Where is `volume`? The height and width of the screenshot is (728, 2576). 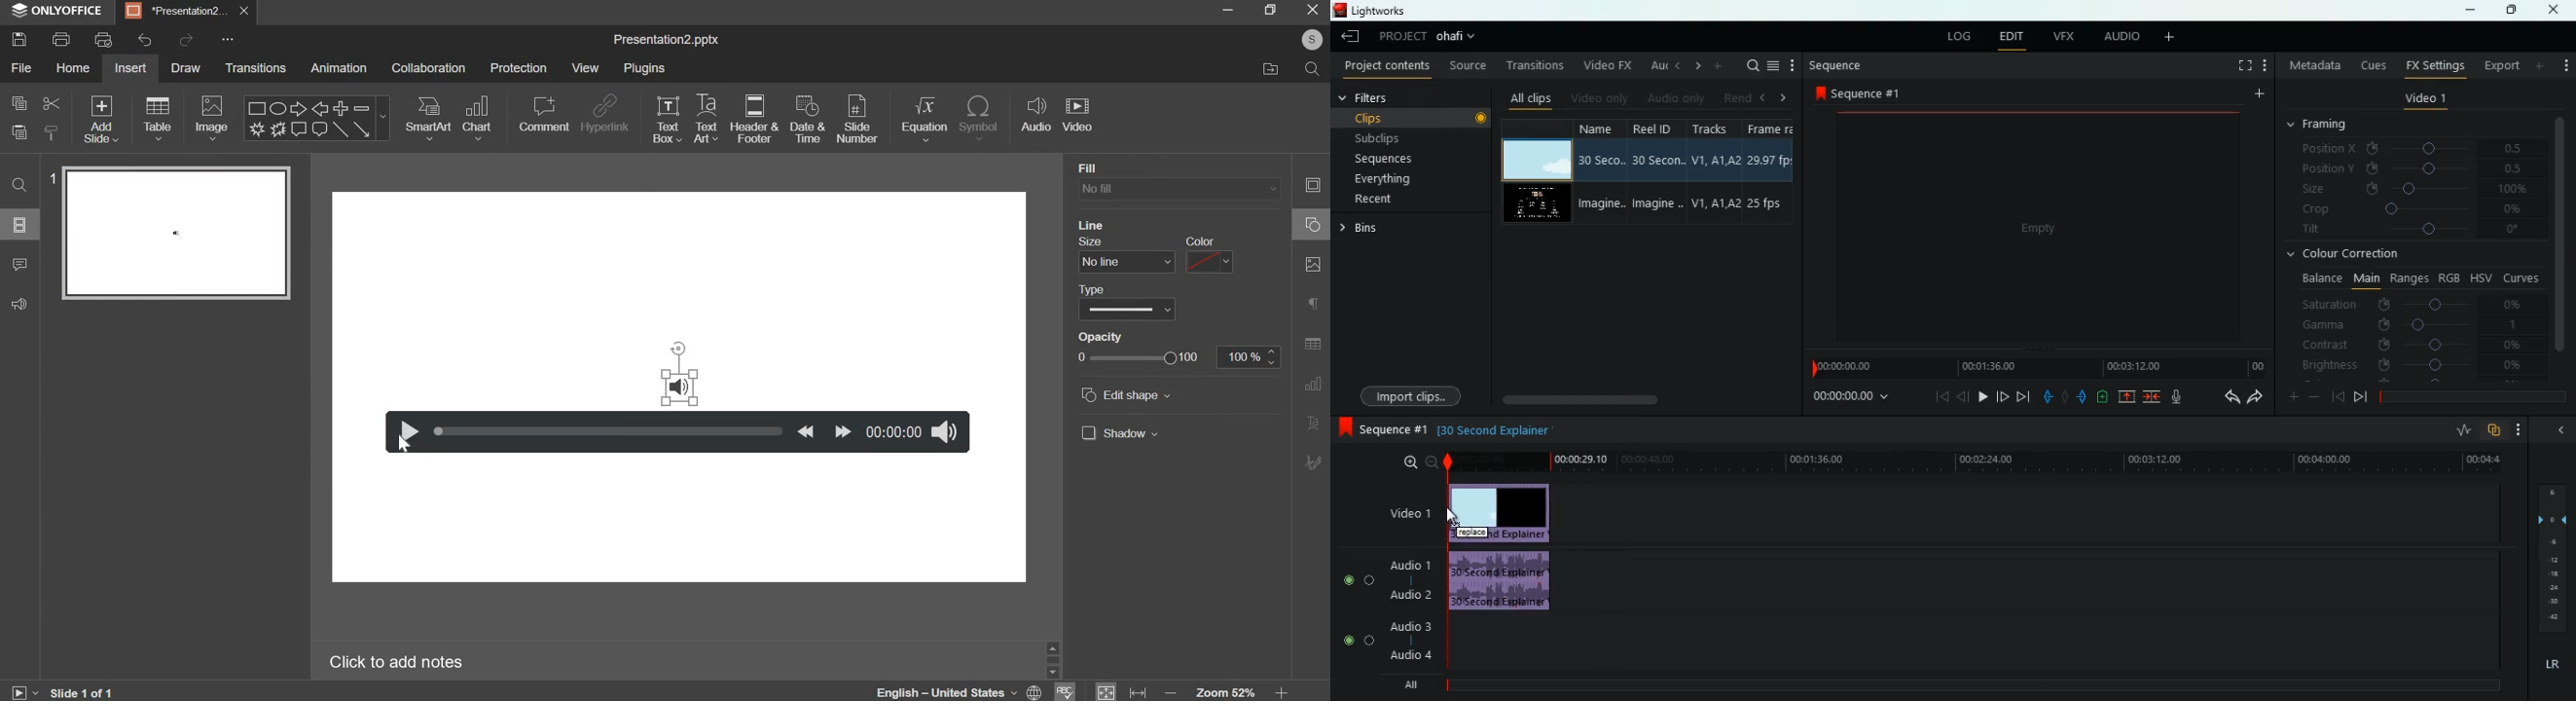 volume is located at coordinates (947, 431).